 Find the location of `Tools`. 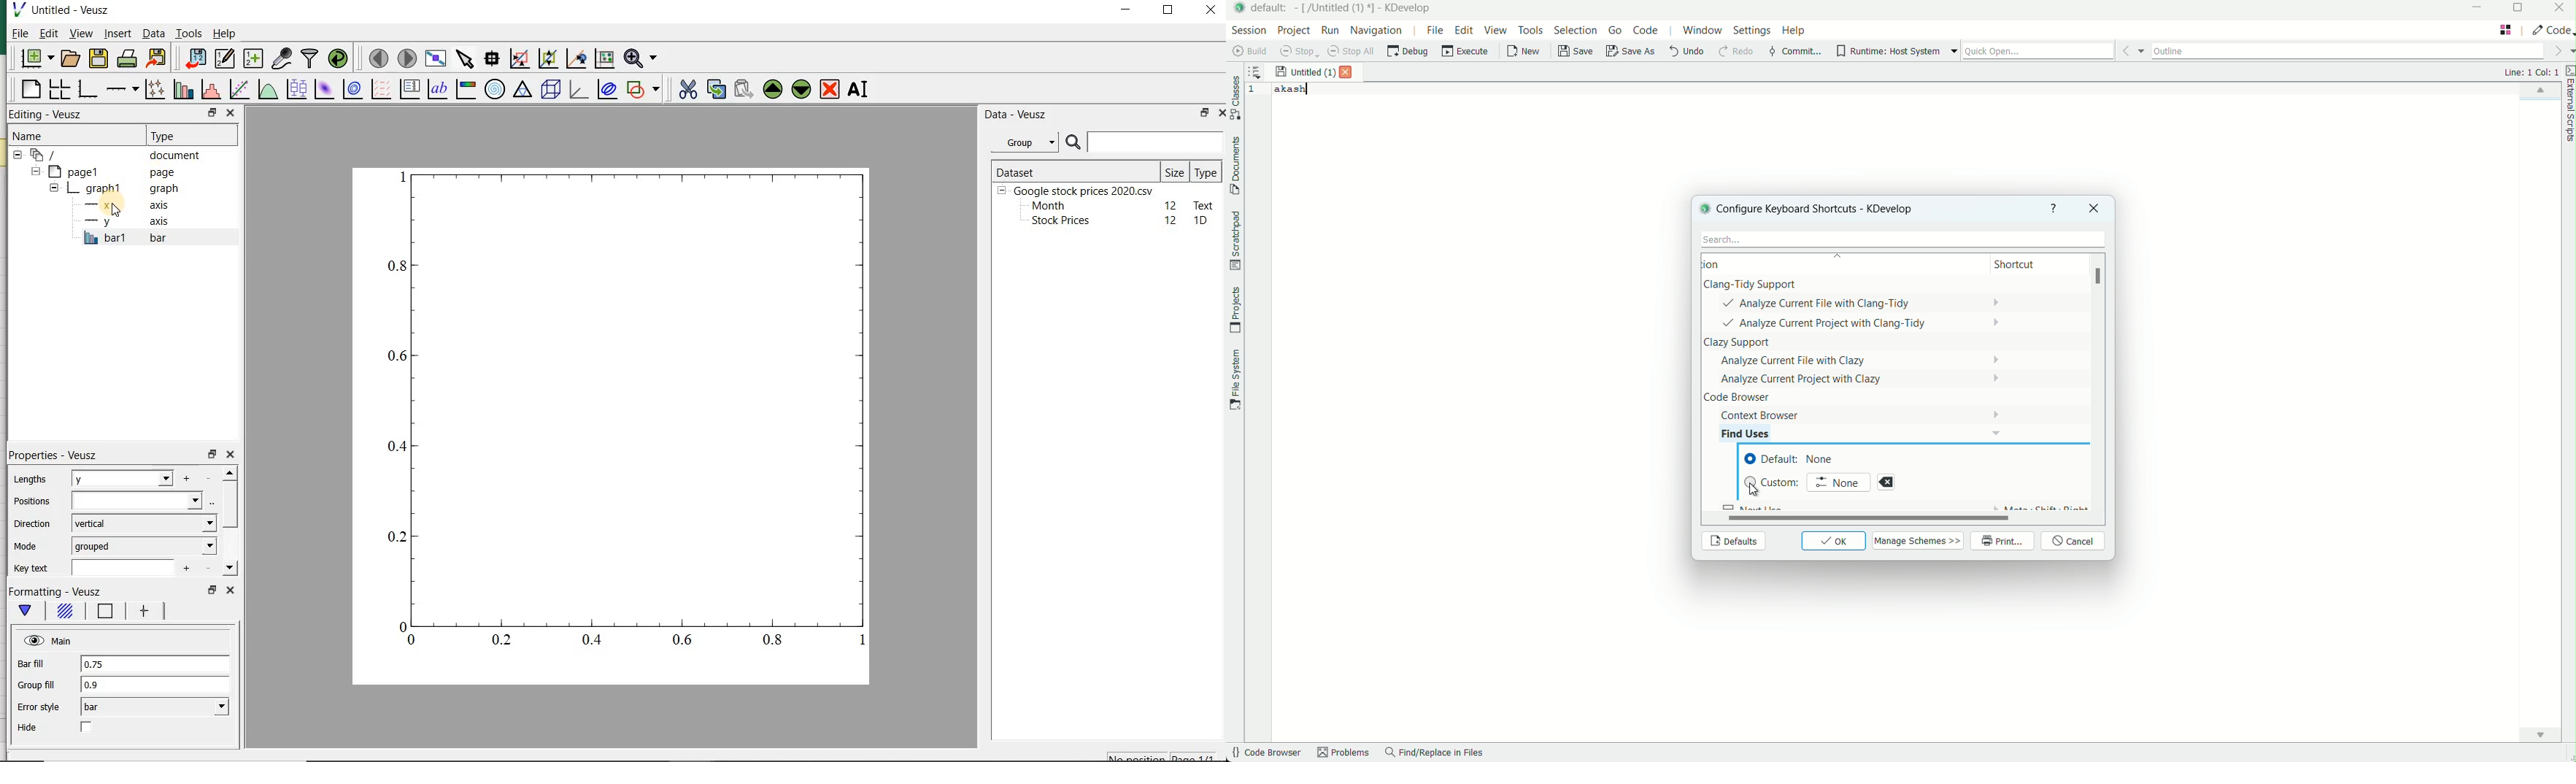

Tools is located at coordinates (188, 34).